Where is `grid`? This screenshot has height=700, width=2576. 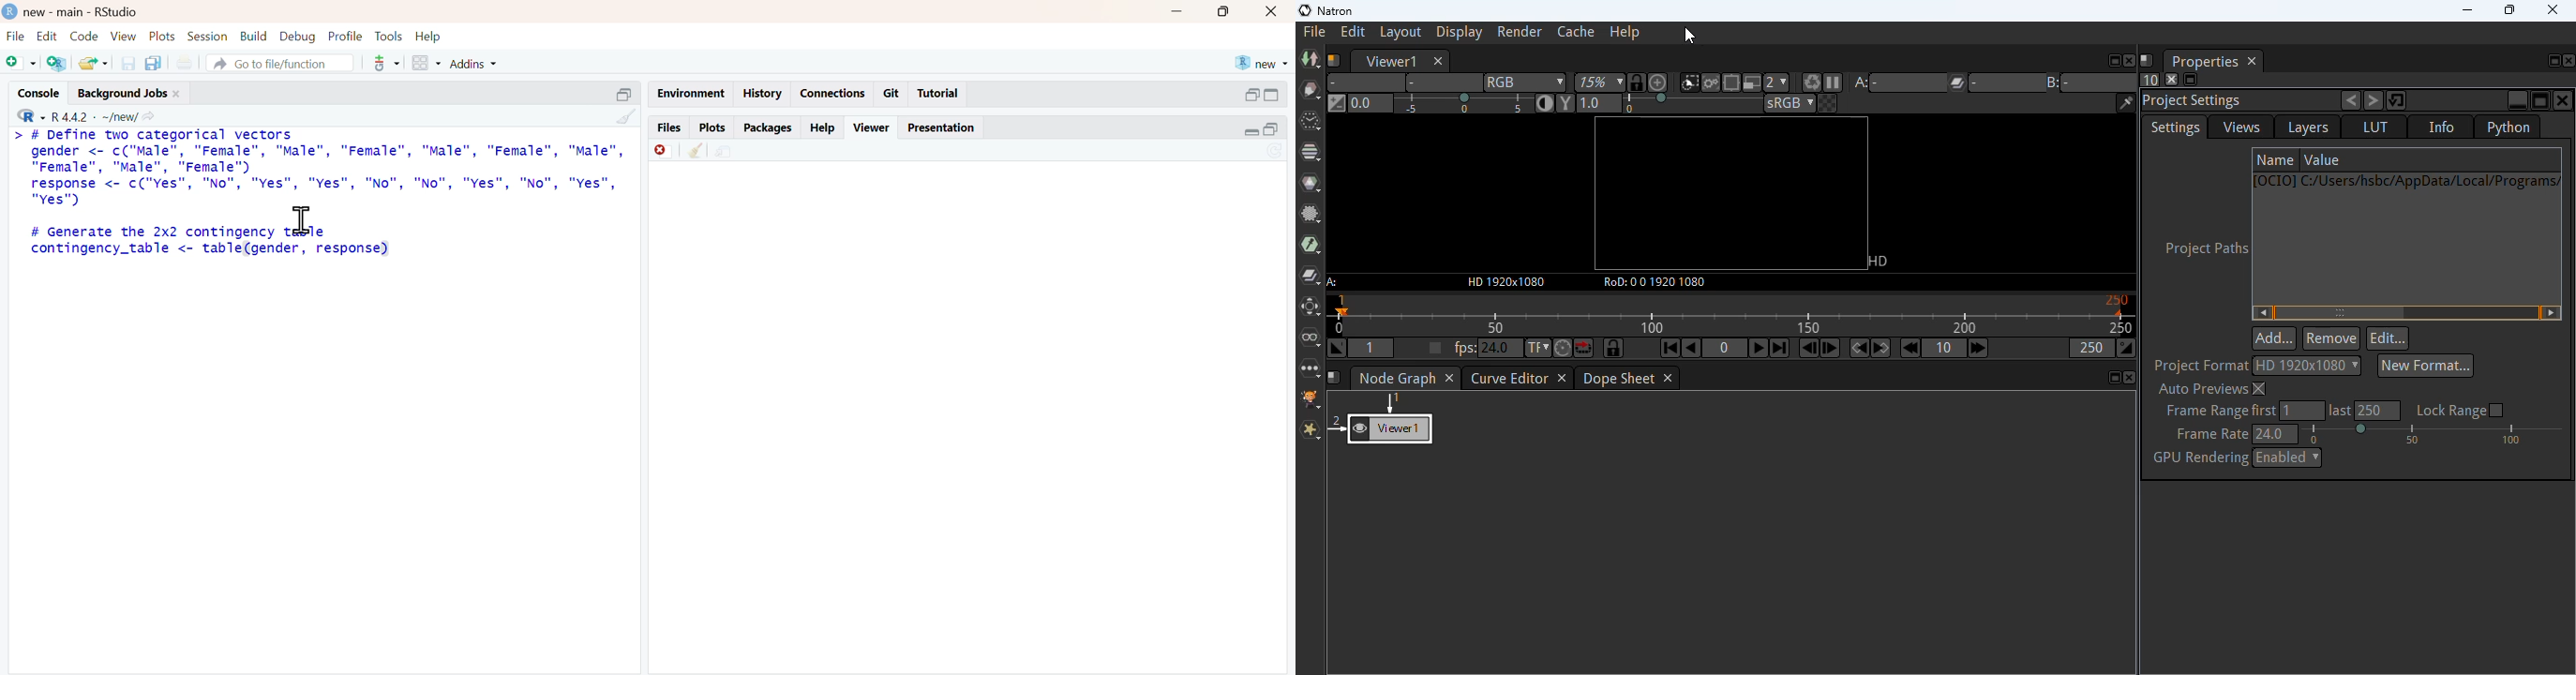 grid is located at coordinates (427, 63).